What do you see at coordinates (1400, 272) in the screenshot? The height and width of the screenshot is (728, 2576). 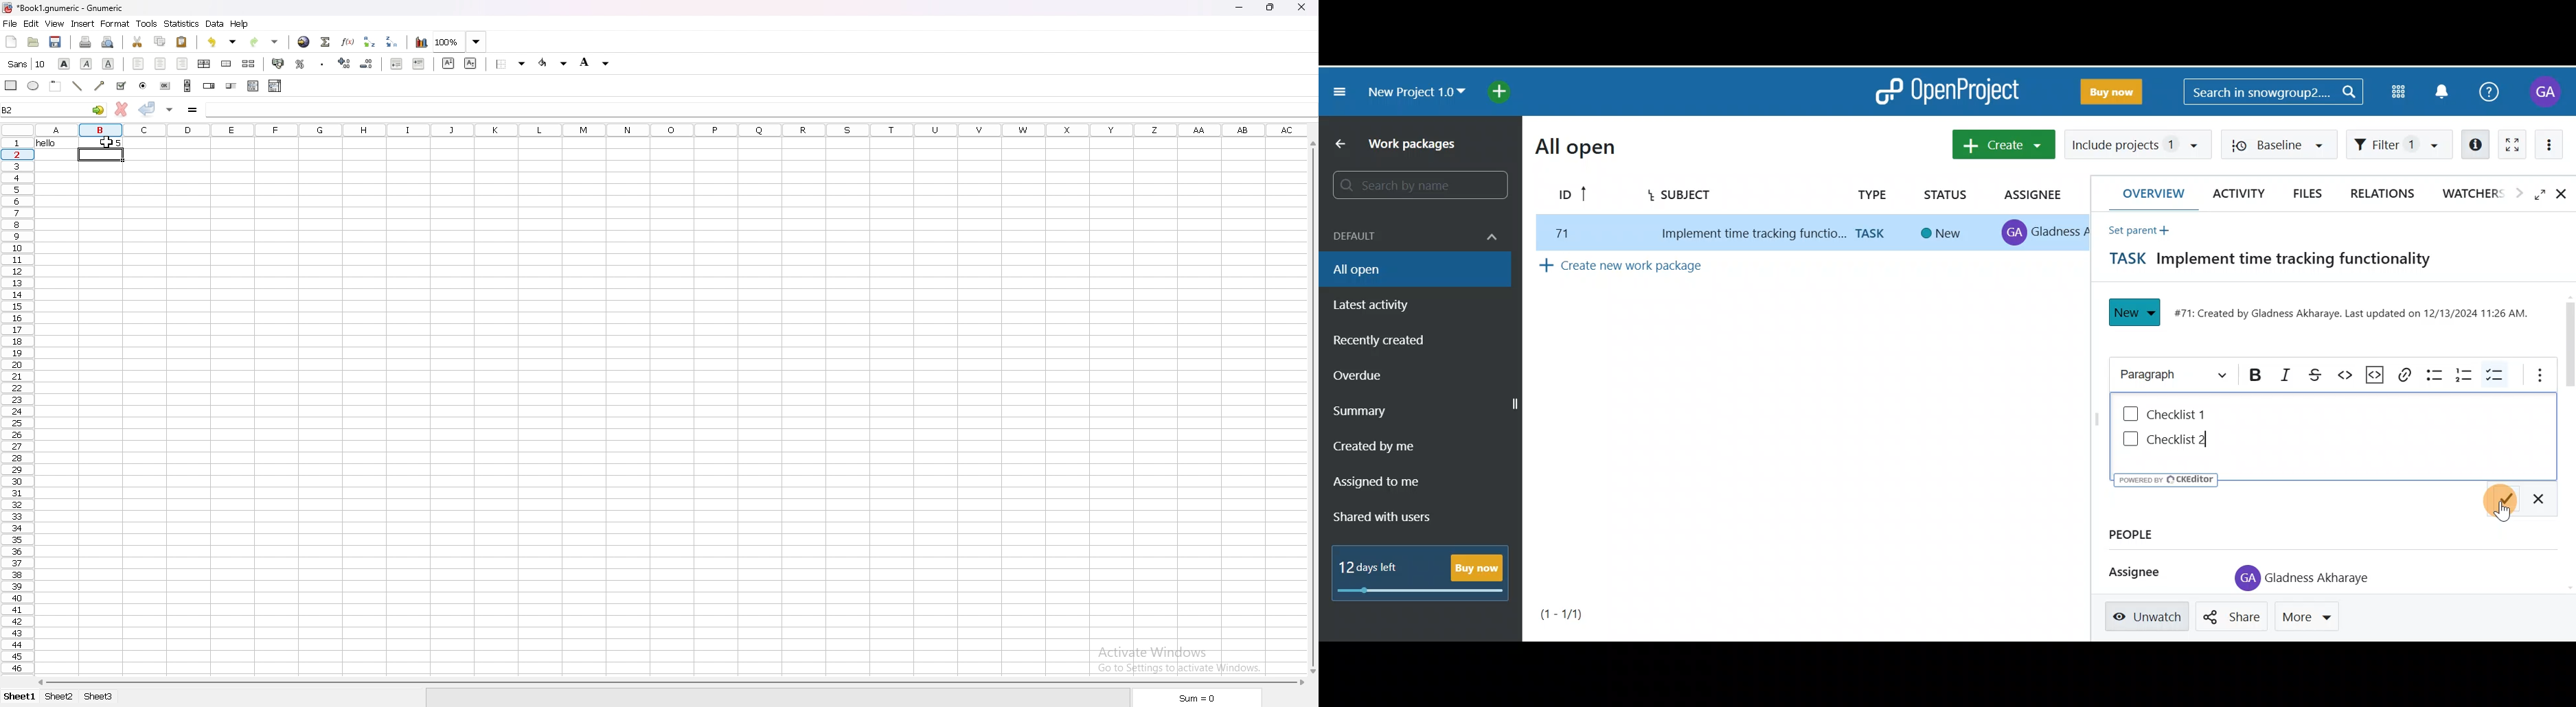 I see `All open` at bounding box center [1400, 272].